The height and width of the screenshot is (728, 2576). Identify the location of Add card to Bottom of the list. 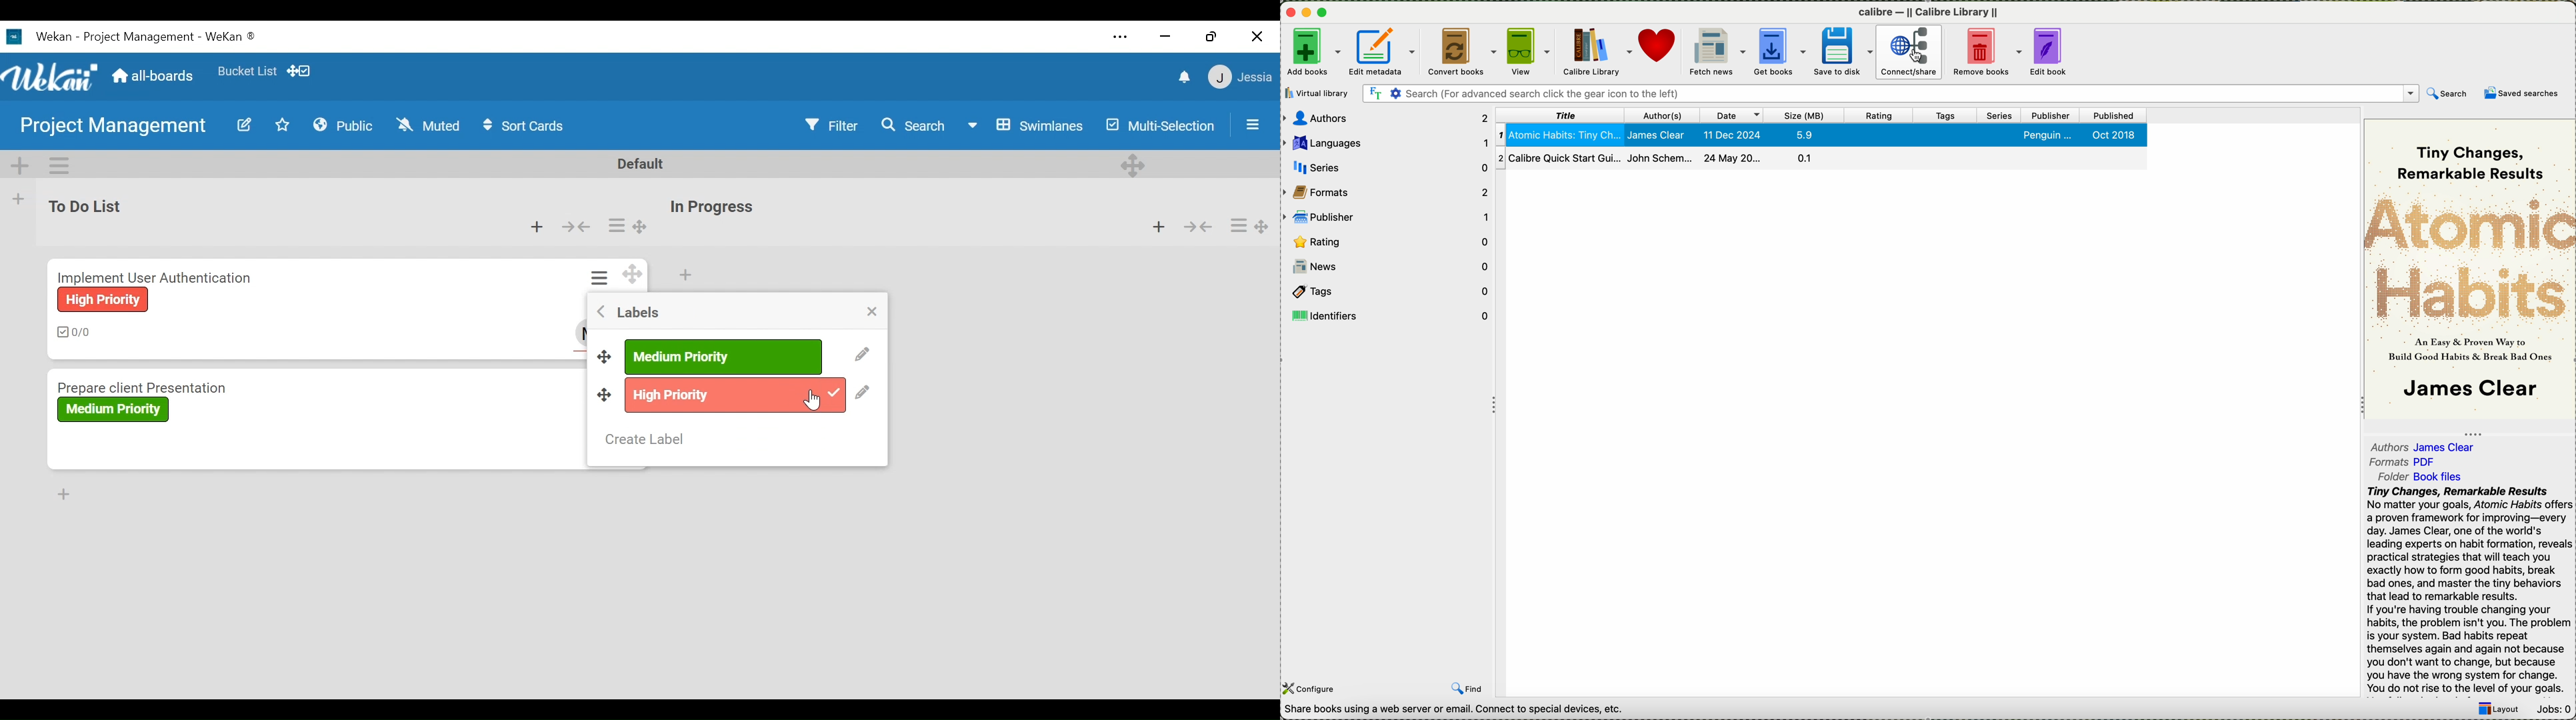
(59, 493).